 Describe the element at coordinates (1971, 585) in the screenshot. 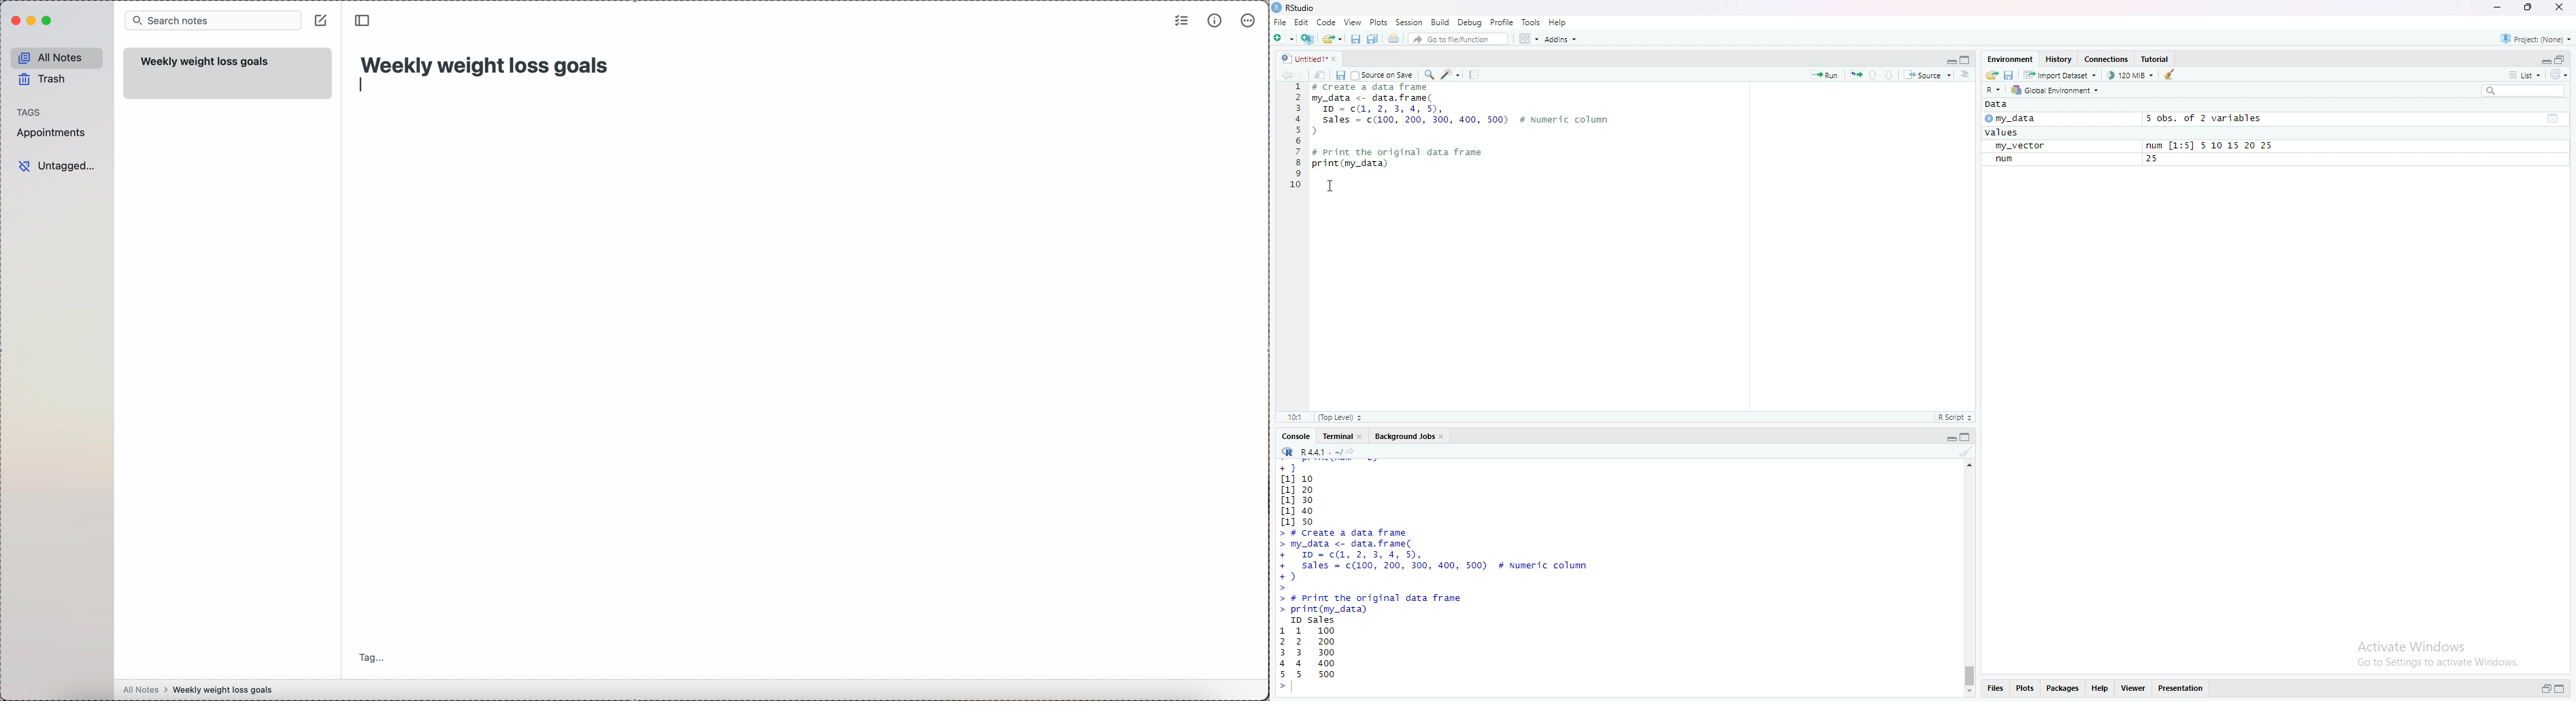

I see `scrollbar` at that location.